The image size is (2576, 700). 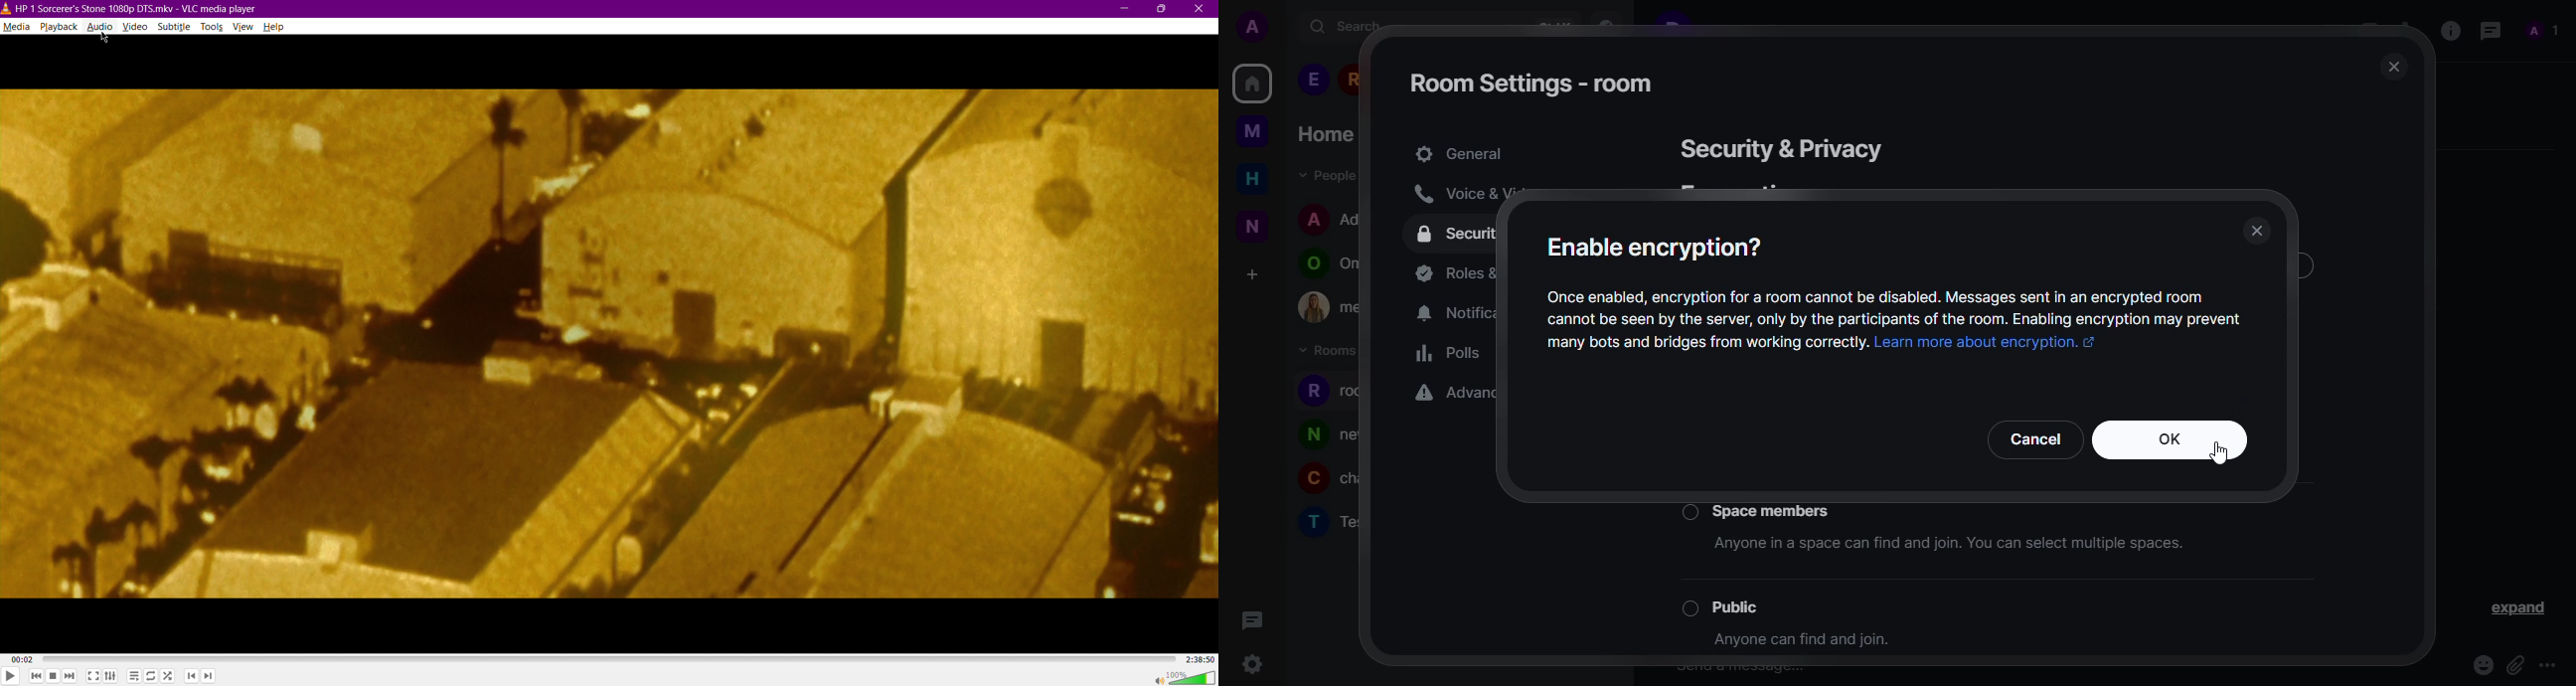 I want to click on polls, so click(x=1447, y=354).